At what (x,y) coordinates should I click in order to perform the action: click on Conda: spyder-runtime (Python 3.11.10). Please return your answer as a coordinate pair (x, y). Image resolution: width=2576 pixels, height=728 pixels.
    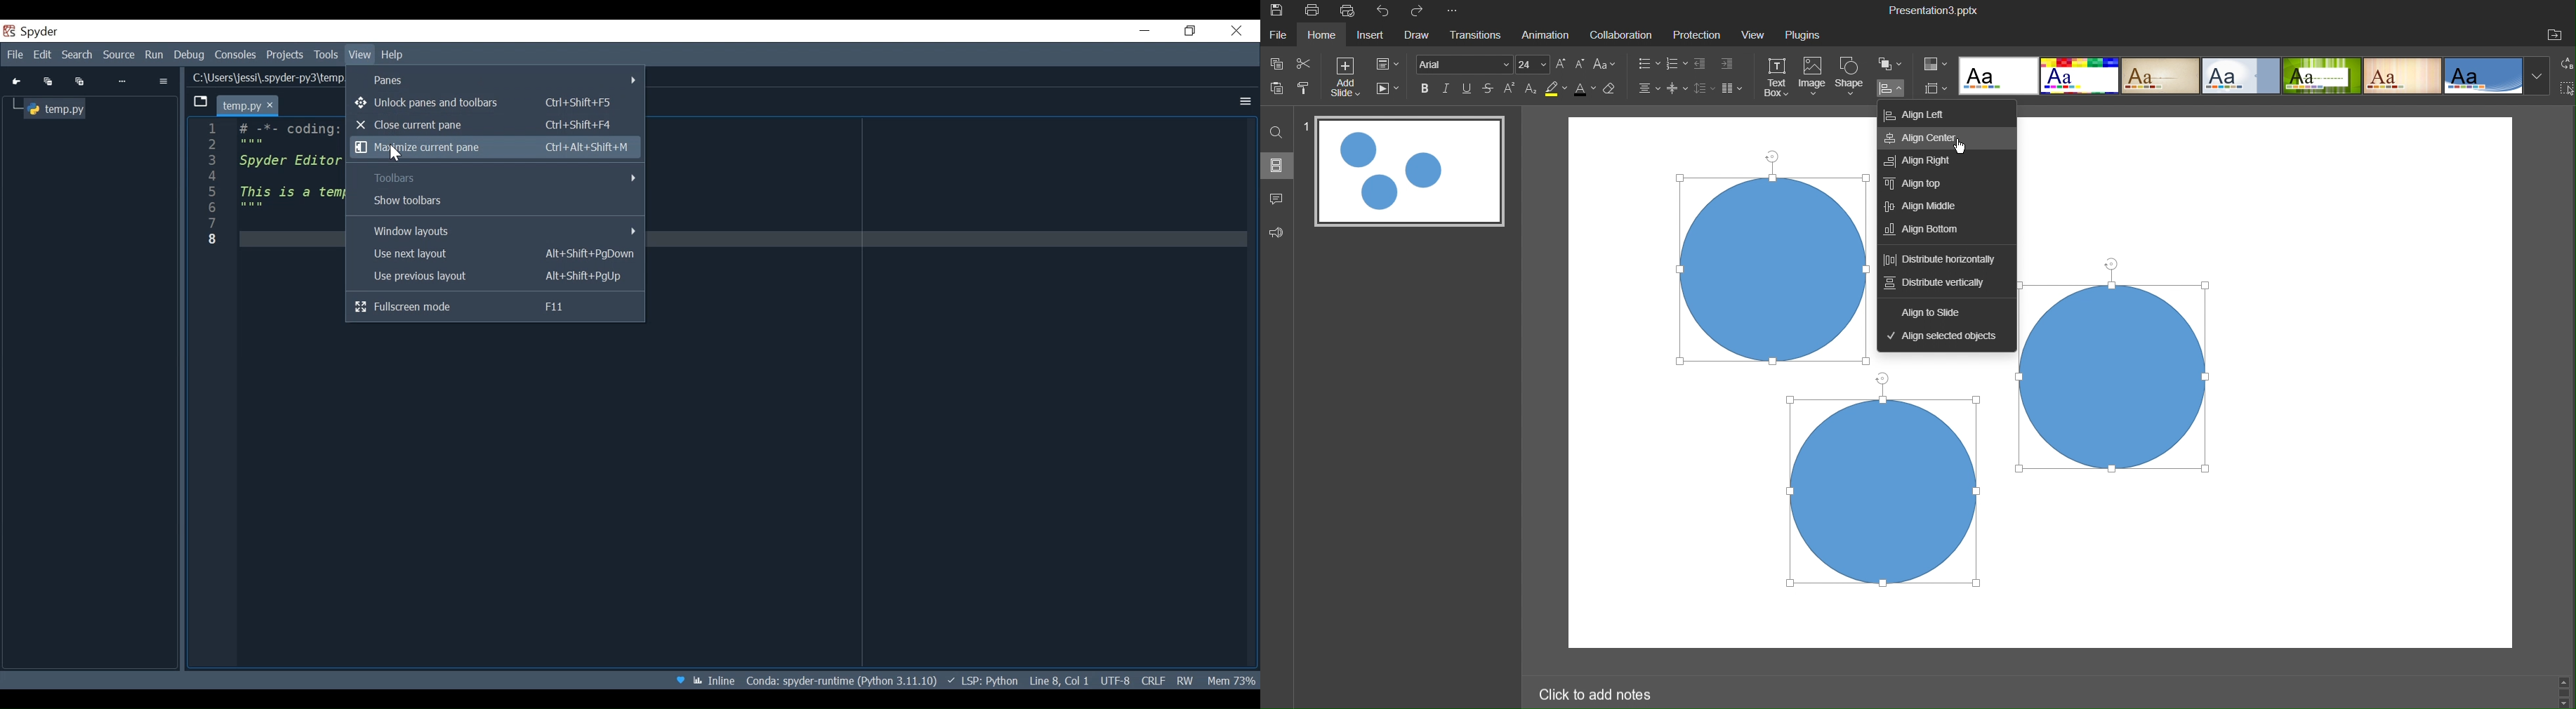
    Looking at the image, I should click on (841, 680).